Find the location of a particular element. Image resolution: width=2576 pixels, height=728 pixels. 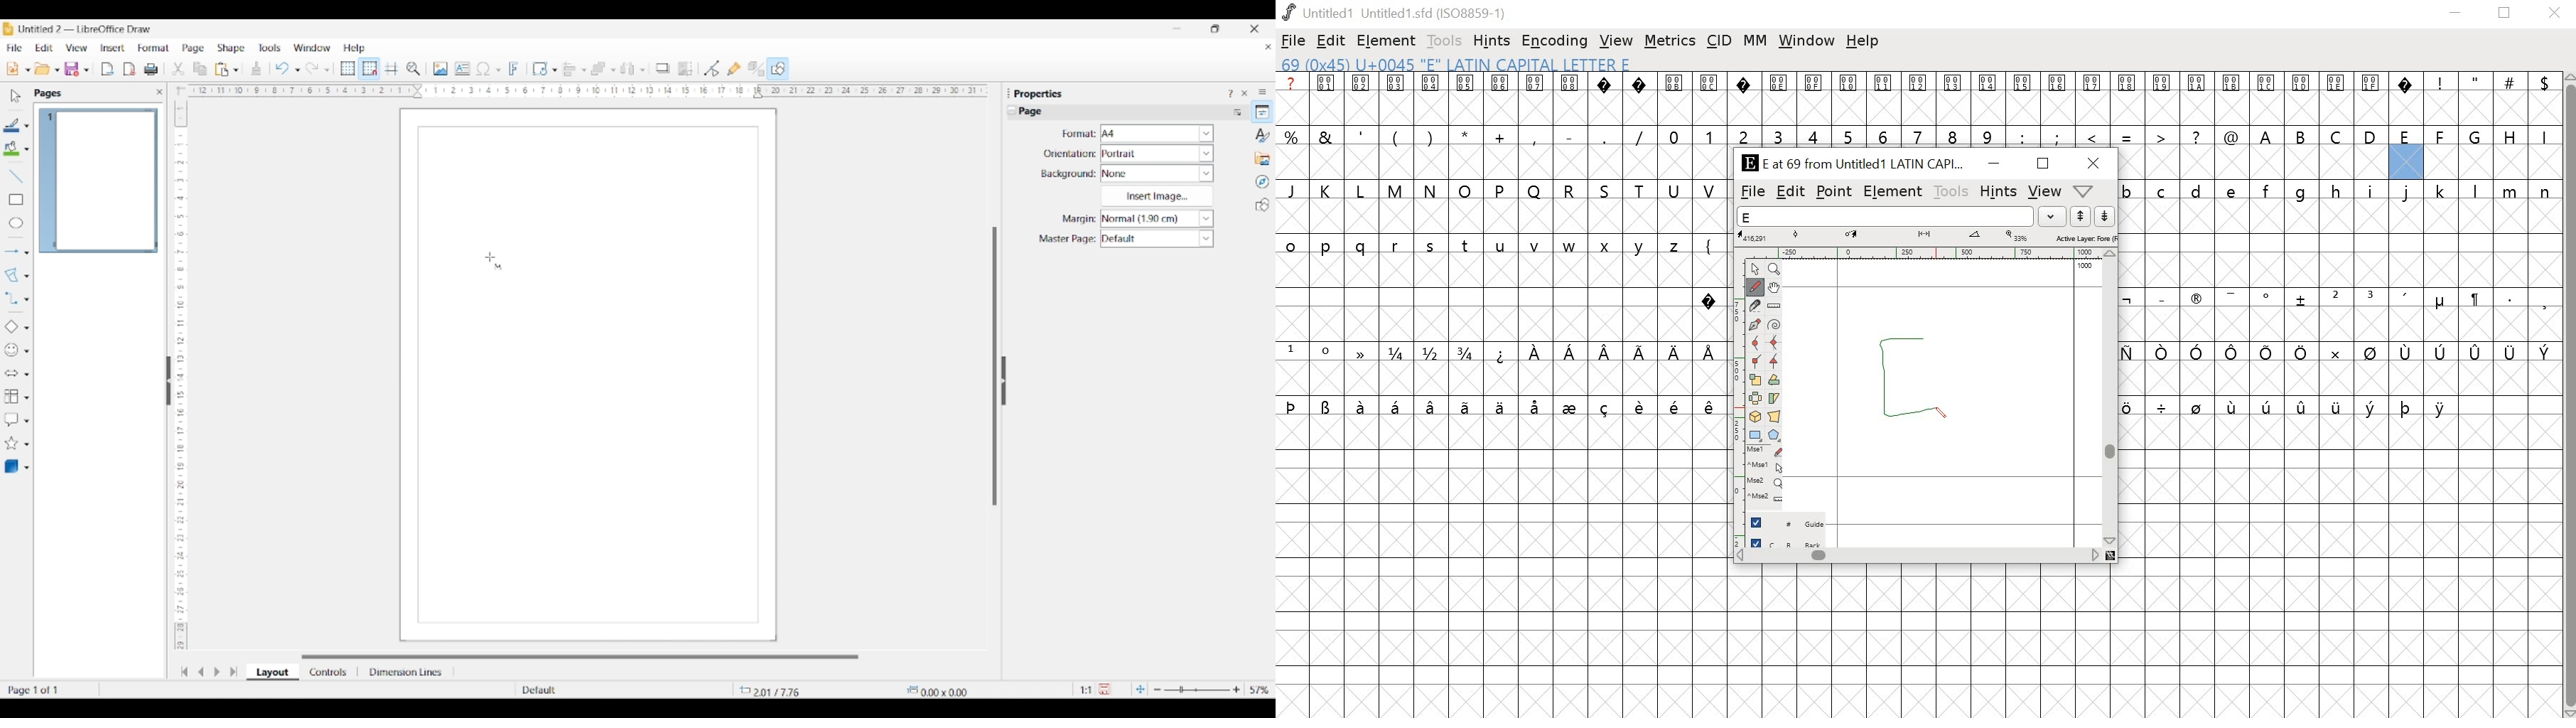

Page is located at coordinates (193, 49).